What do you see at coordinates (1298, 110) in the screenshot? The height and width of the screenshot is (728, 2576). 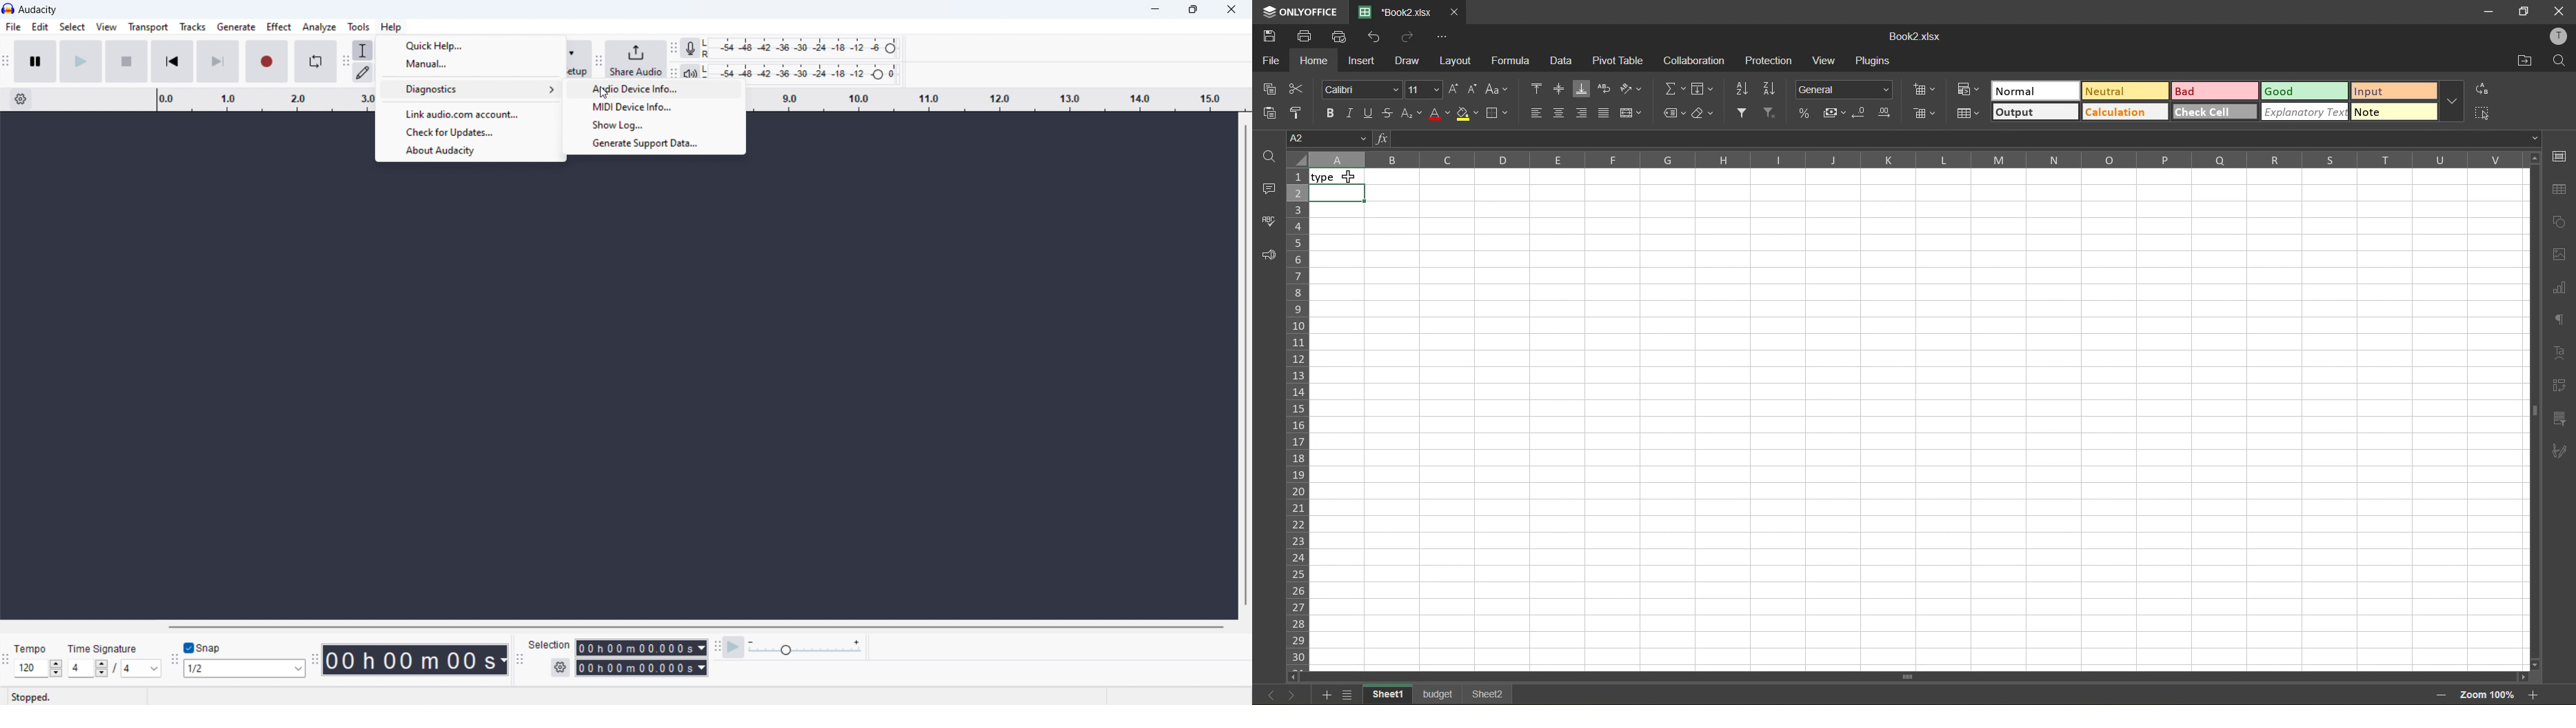 I see `copy style` at bounding box center [1298, 110].